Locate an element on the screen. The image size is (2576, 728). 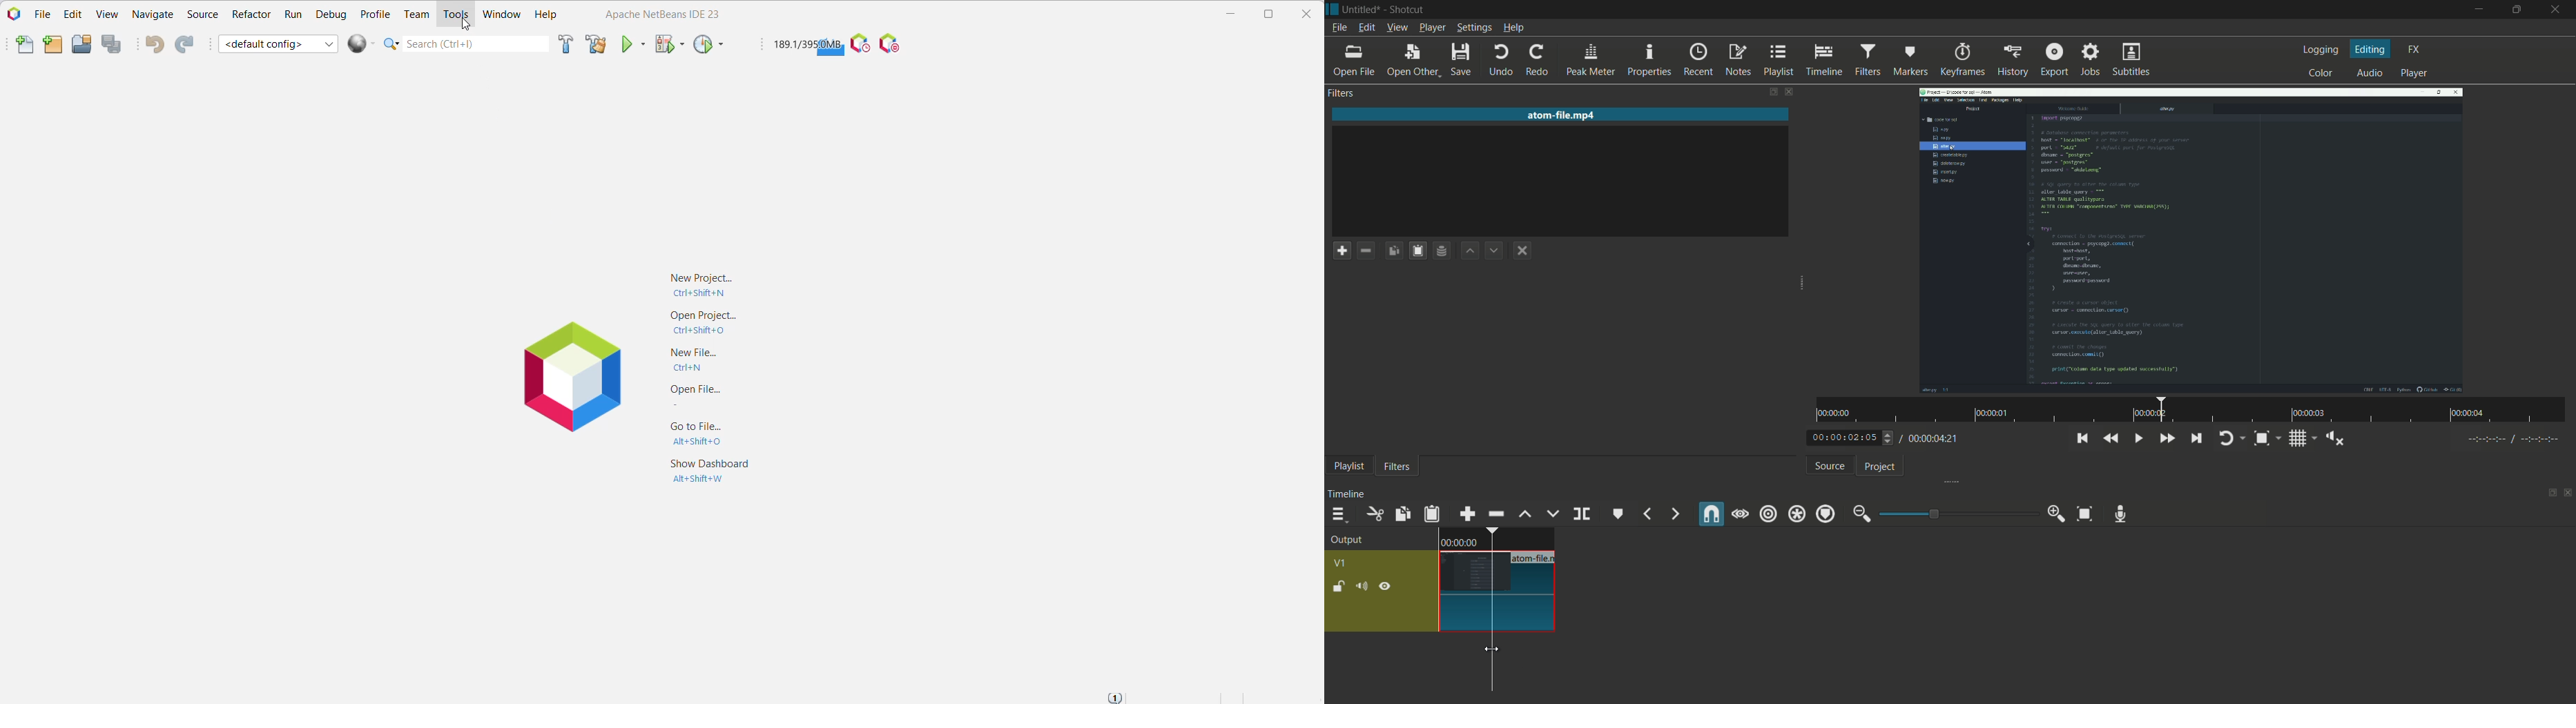
cut is located at coordinates (1374, 514).